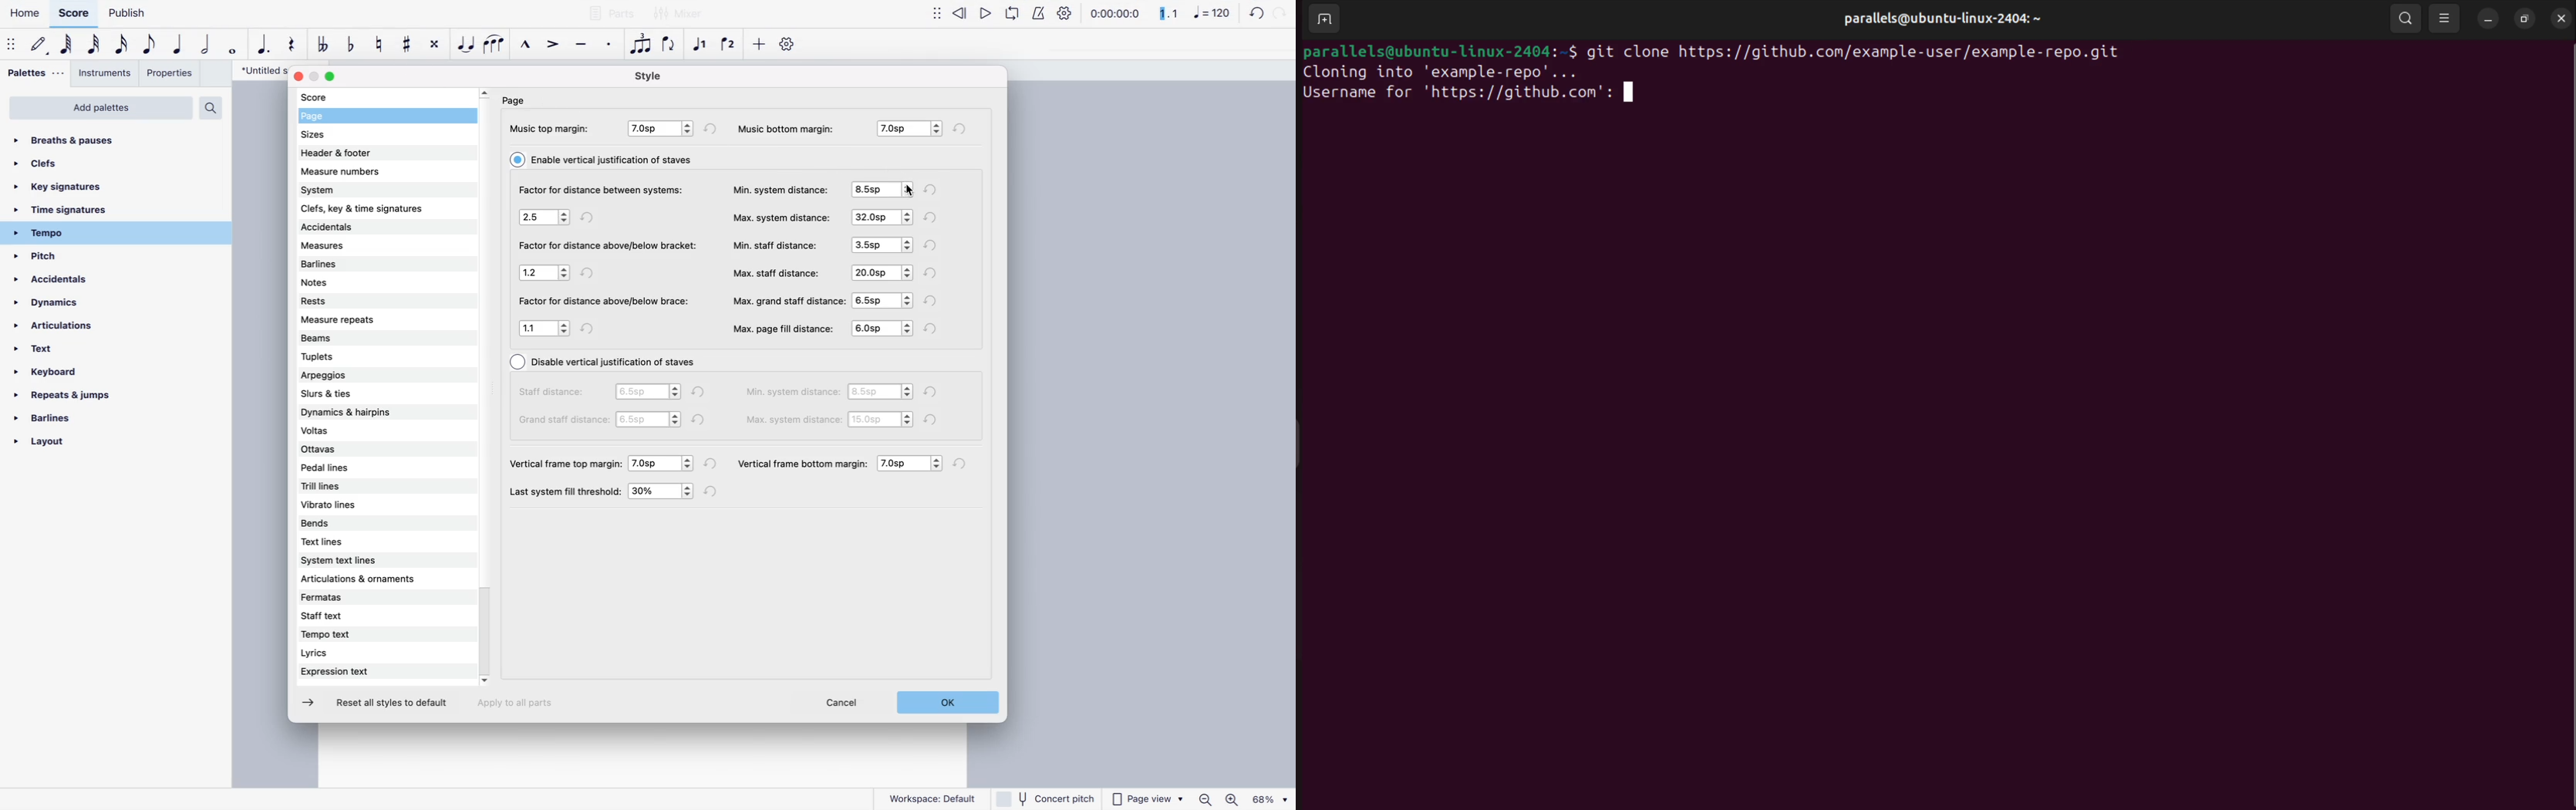 This screenshot has width=2576, height=812. I want to click on git clone https://github.com/example-user/example-repo.git, so click(1867, 51).